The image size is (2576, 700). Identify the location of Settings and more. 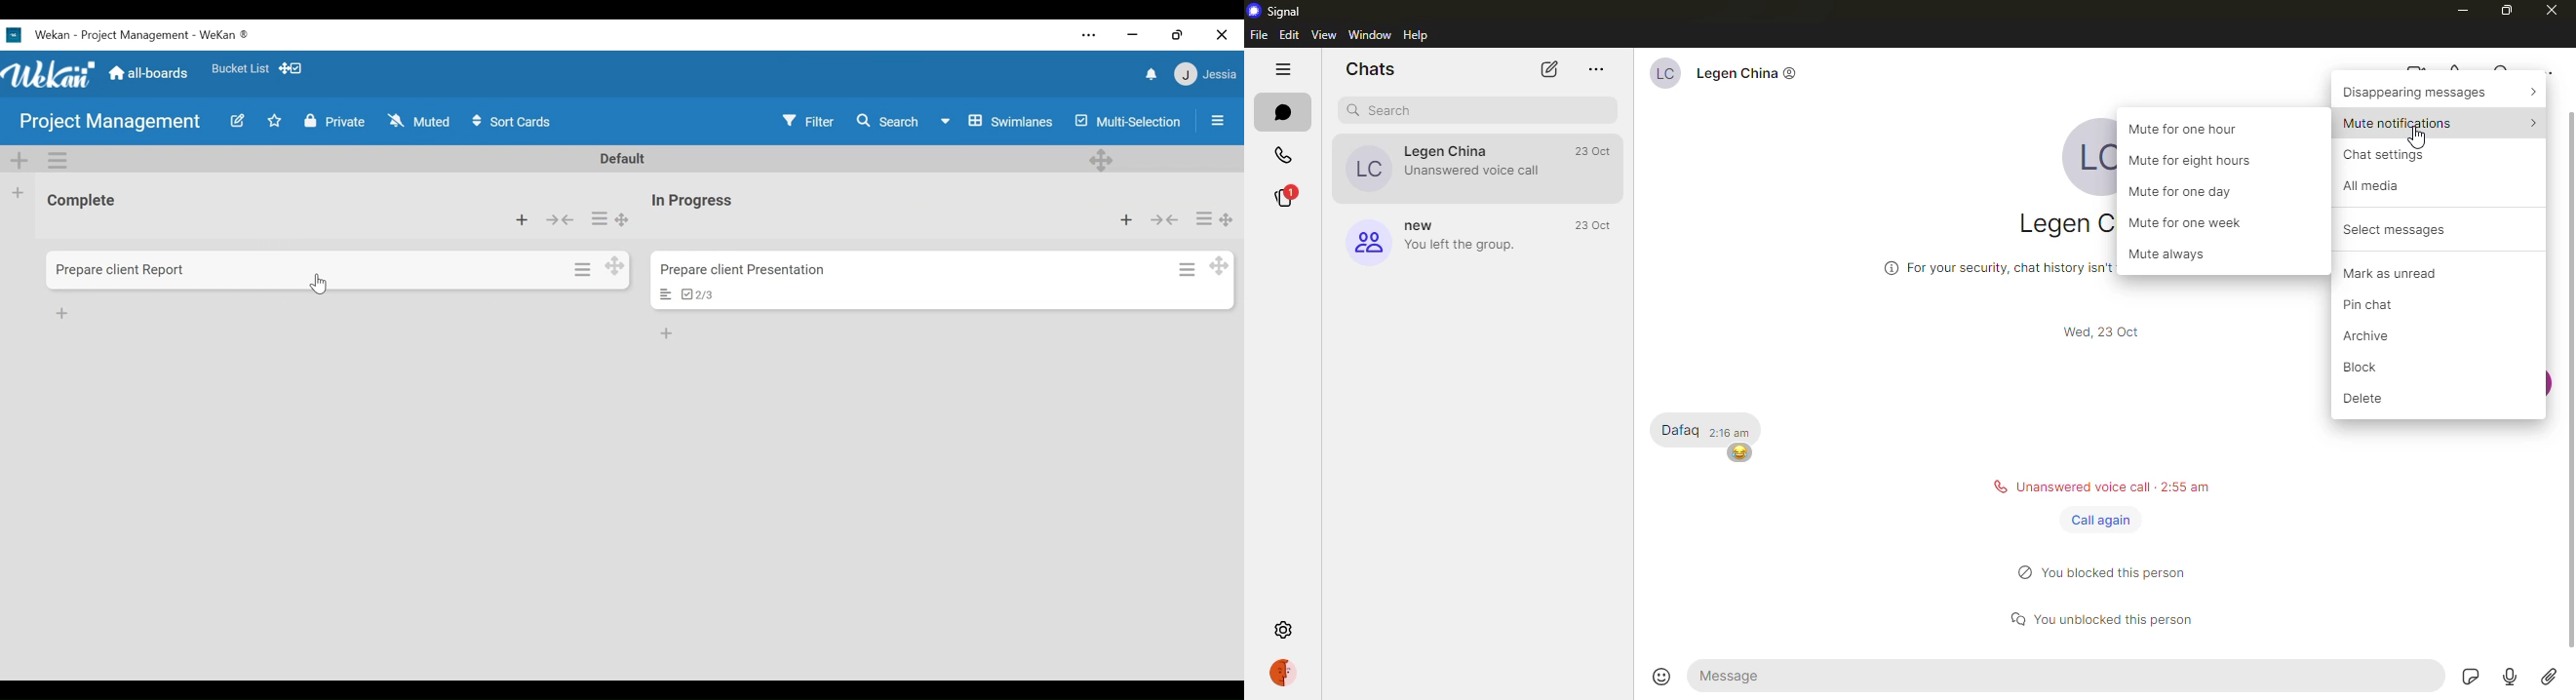
(1090, 36).